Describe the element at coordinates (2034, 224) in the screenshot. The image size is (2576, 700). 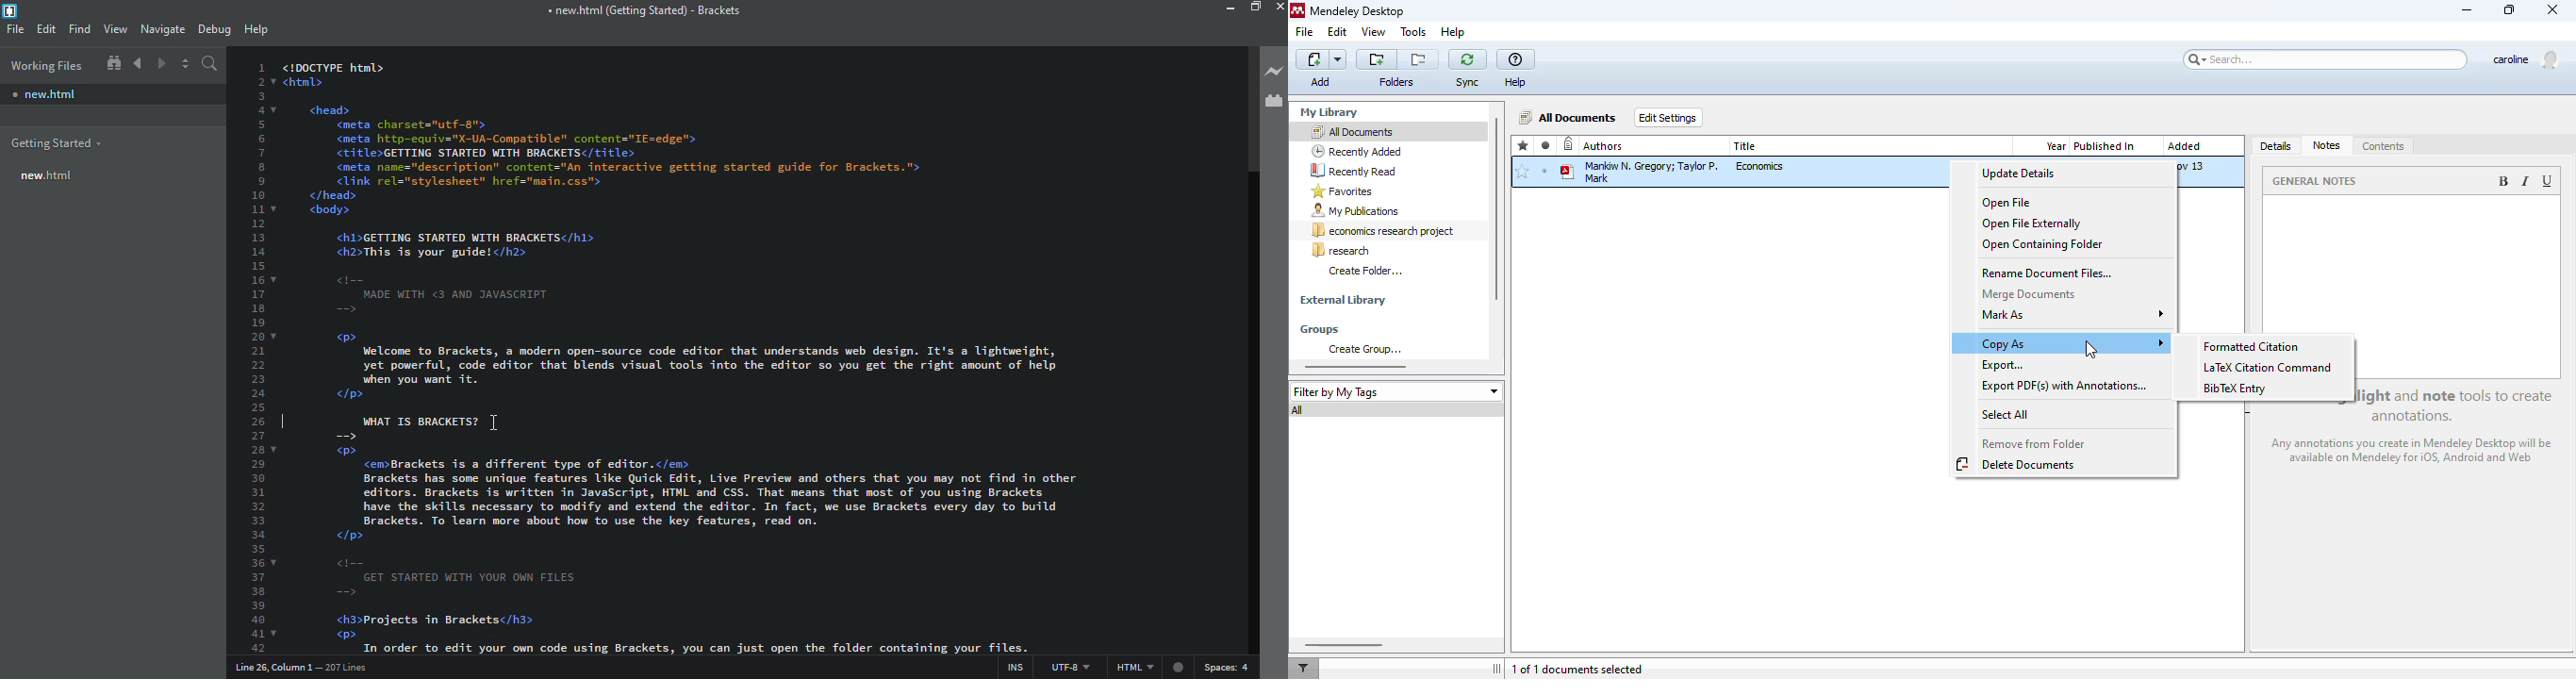
I see `open file externally` at that location.